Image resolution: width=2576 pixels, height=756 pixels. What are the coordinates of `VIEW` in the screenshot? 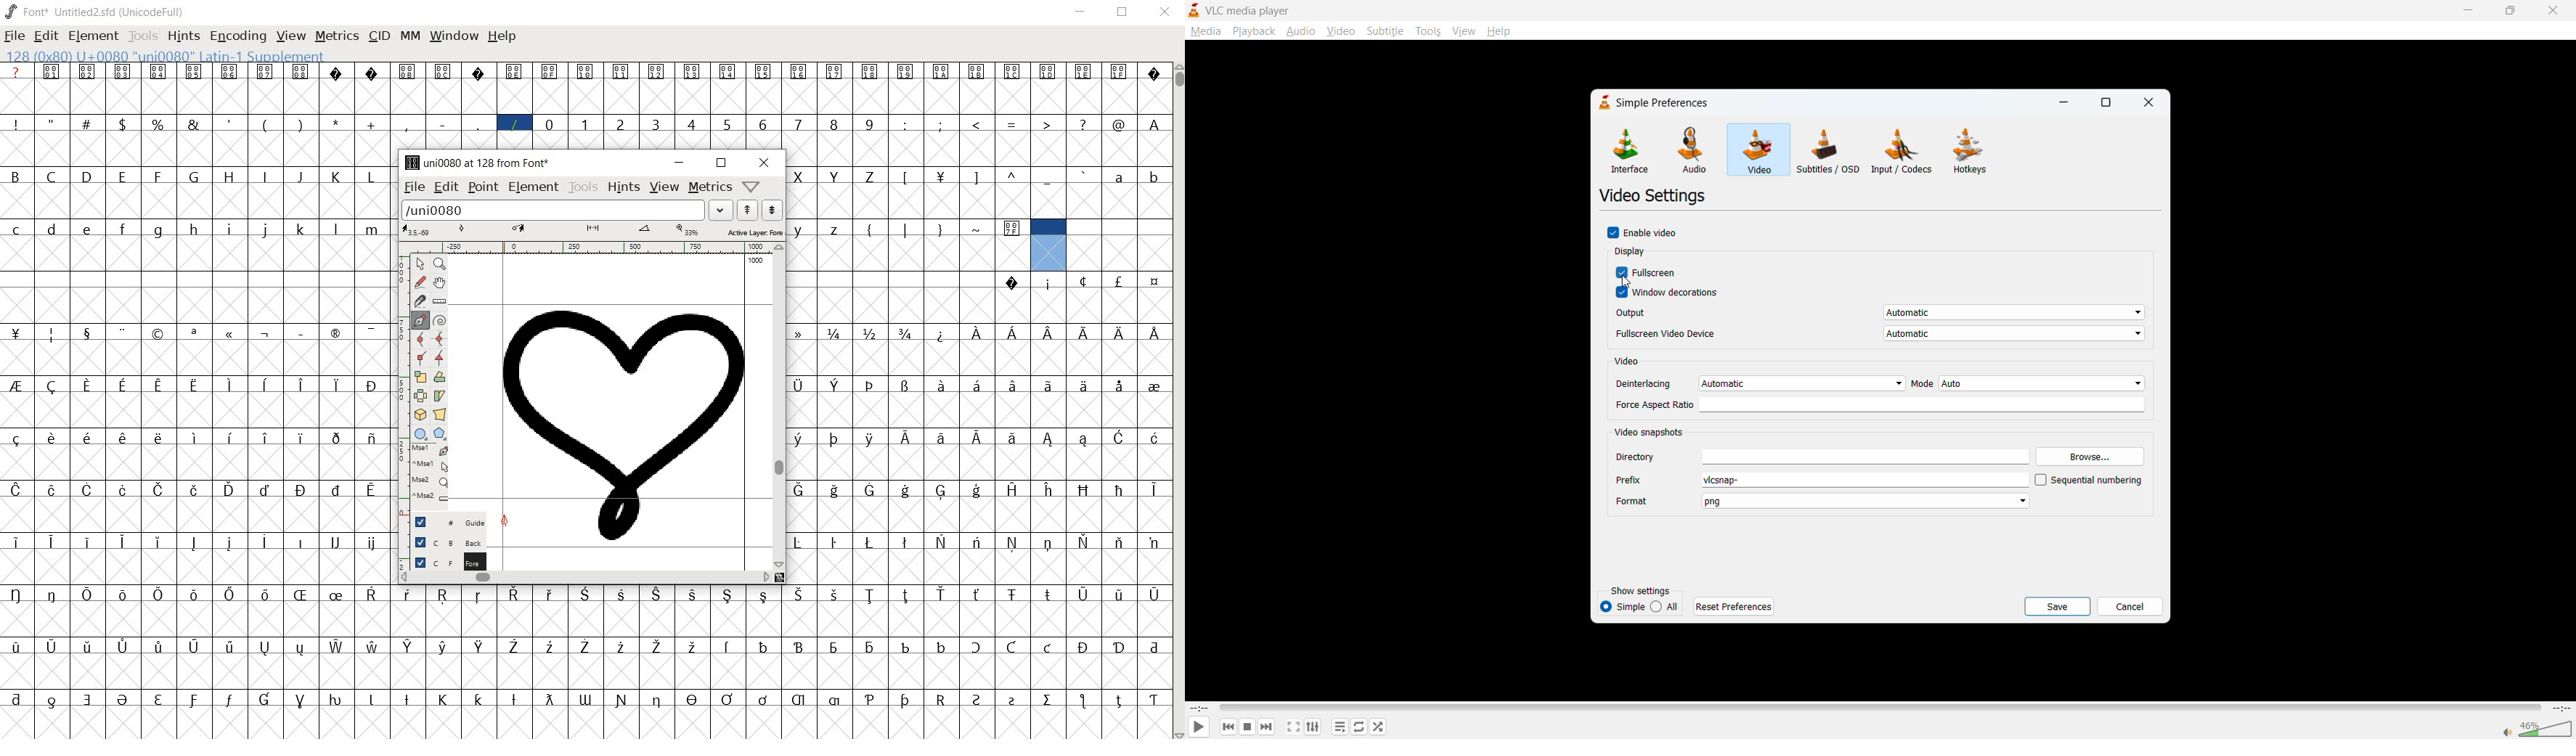 It's located at (291, 34).